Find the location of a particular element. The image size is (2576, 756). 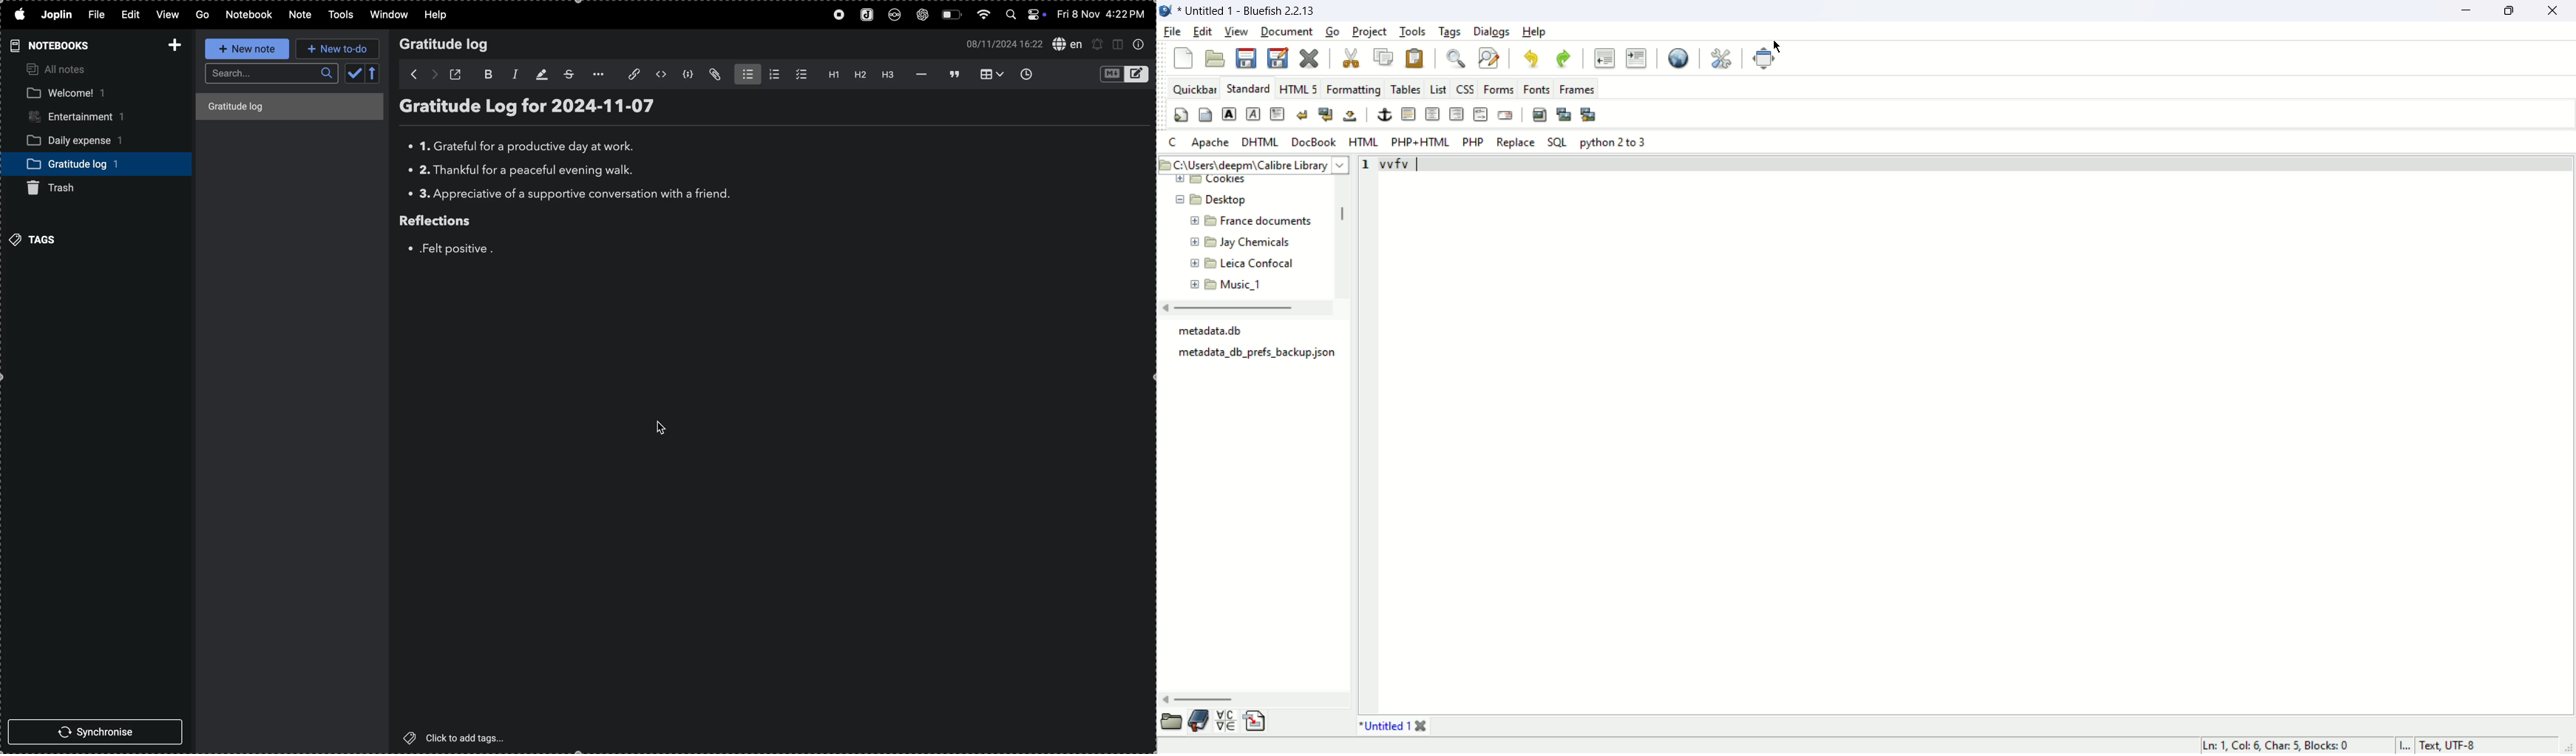

help is located at coordinates (439, 16).